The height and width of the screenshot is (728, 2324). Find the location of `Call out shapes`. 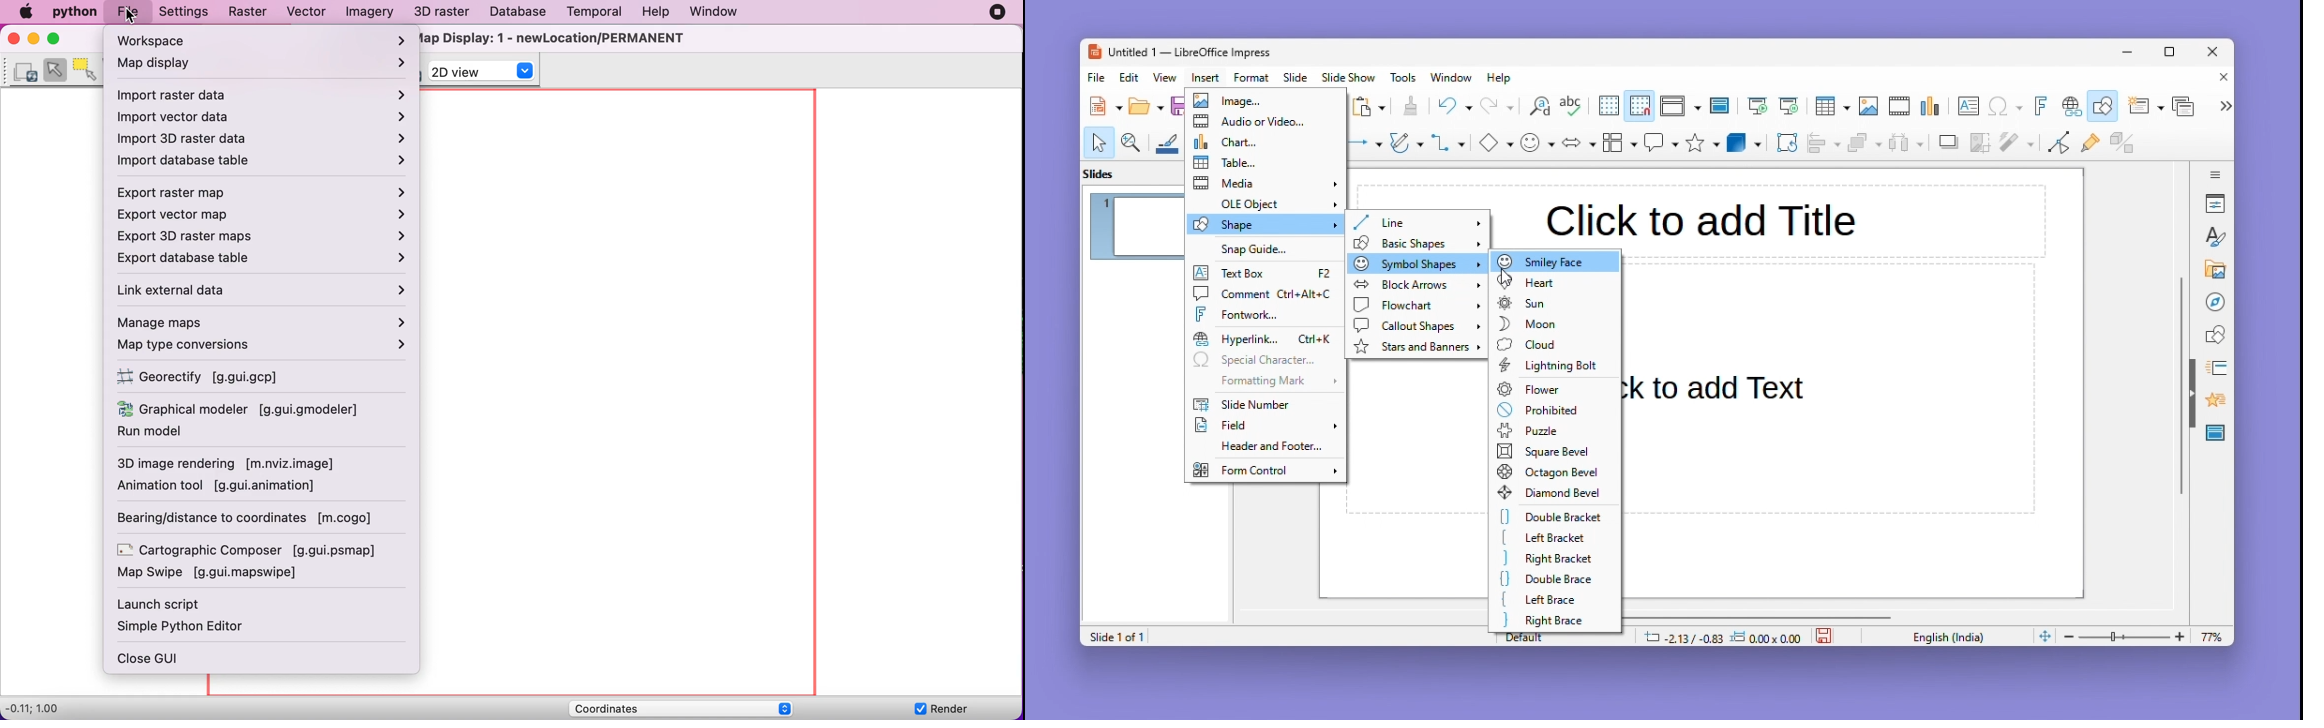

Call out shapes is located at coordinates (1415, 325).